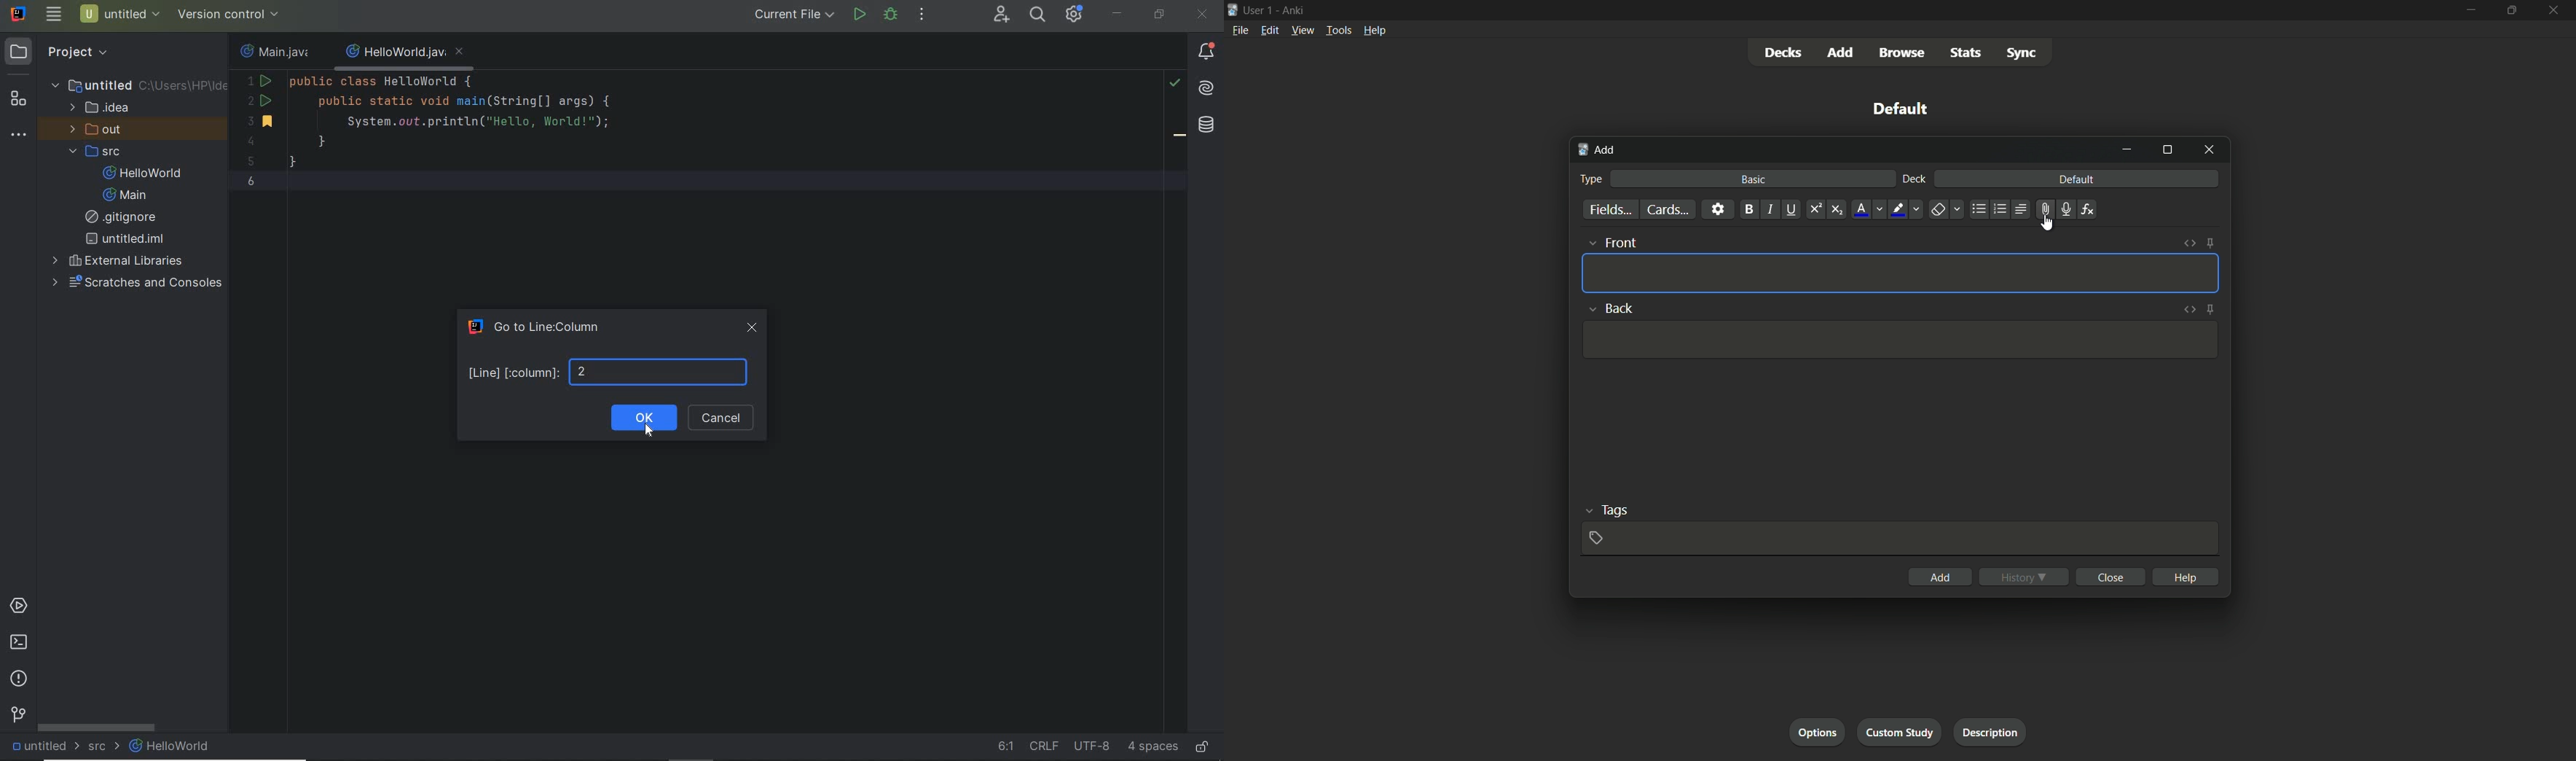 The width and height of the screenshot is (2576, 784). Describe the element at coordinates (2186, 576) in the screenshot. I see `help` at that location.